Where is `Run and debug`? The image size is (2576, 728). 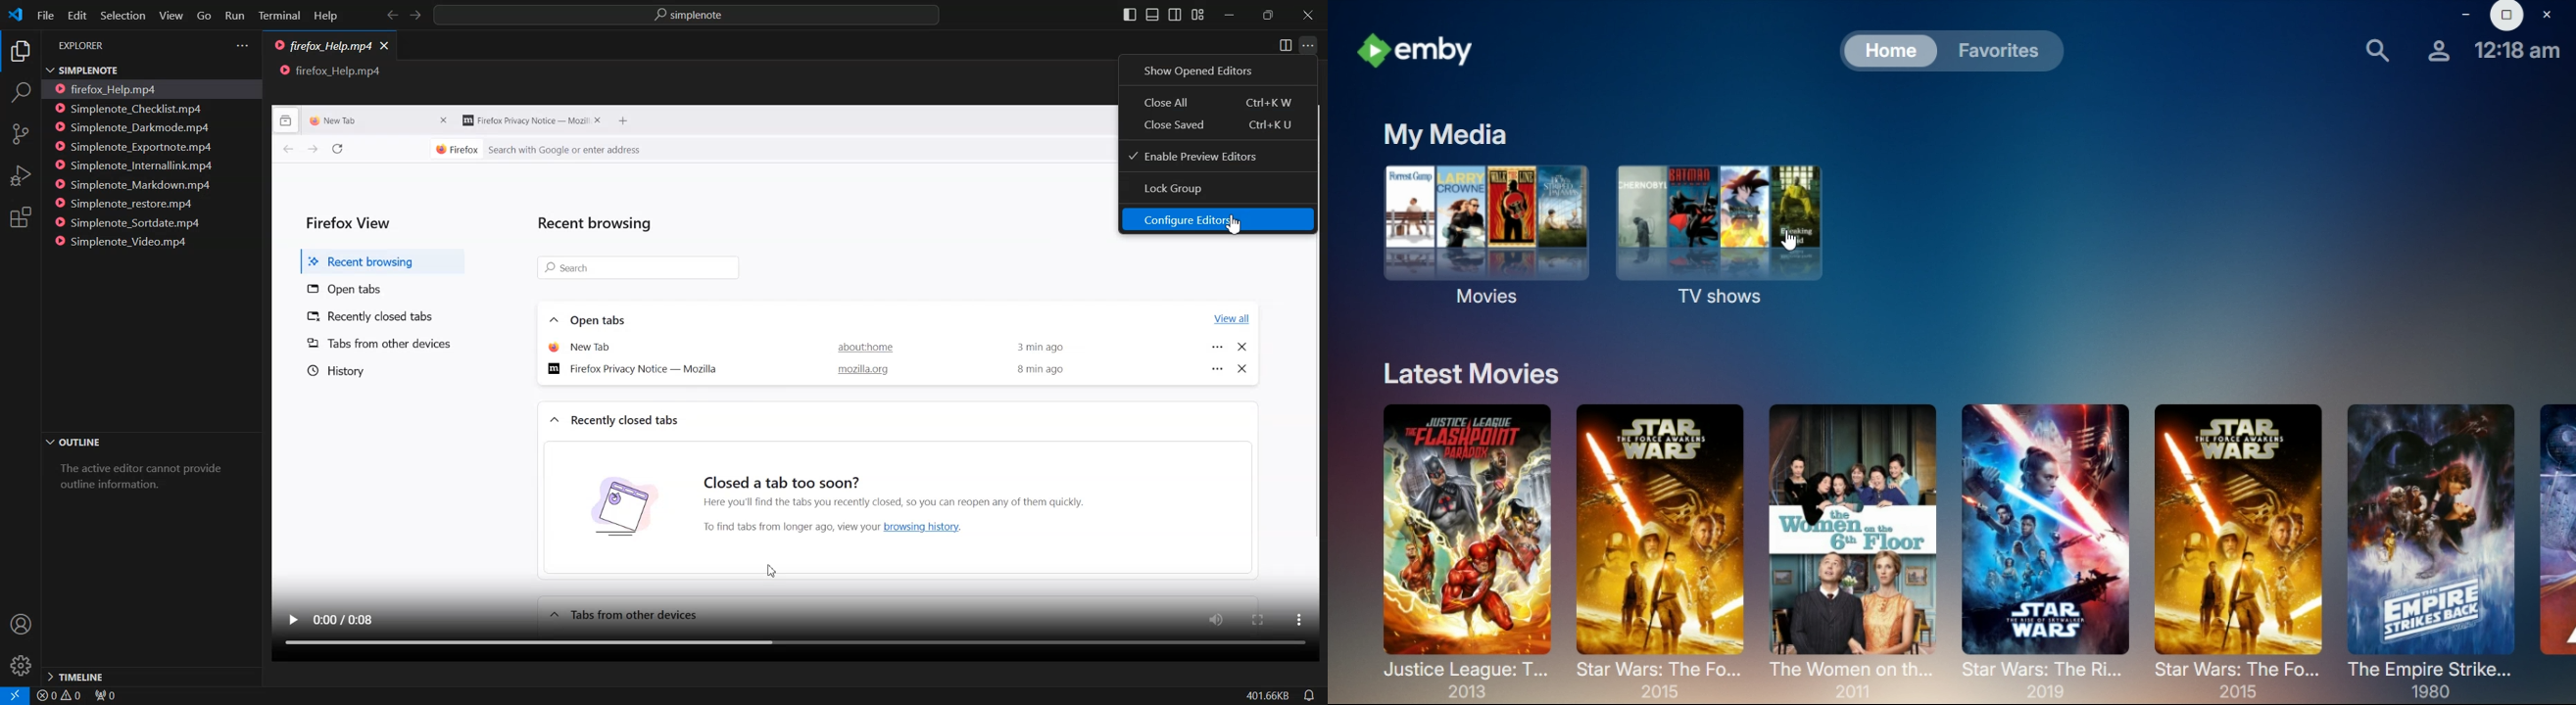
Run and debug is located at coordinates (19, 176).